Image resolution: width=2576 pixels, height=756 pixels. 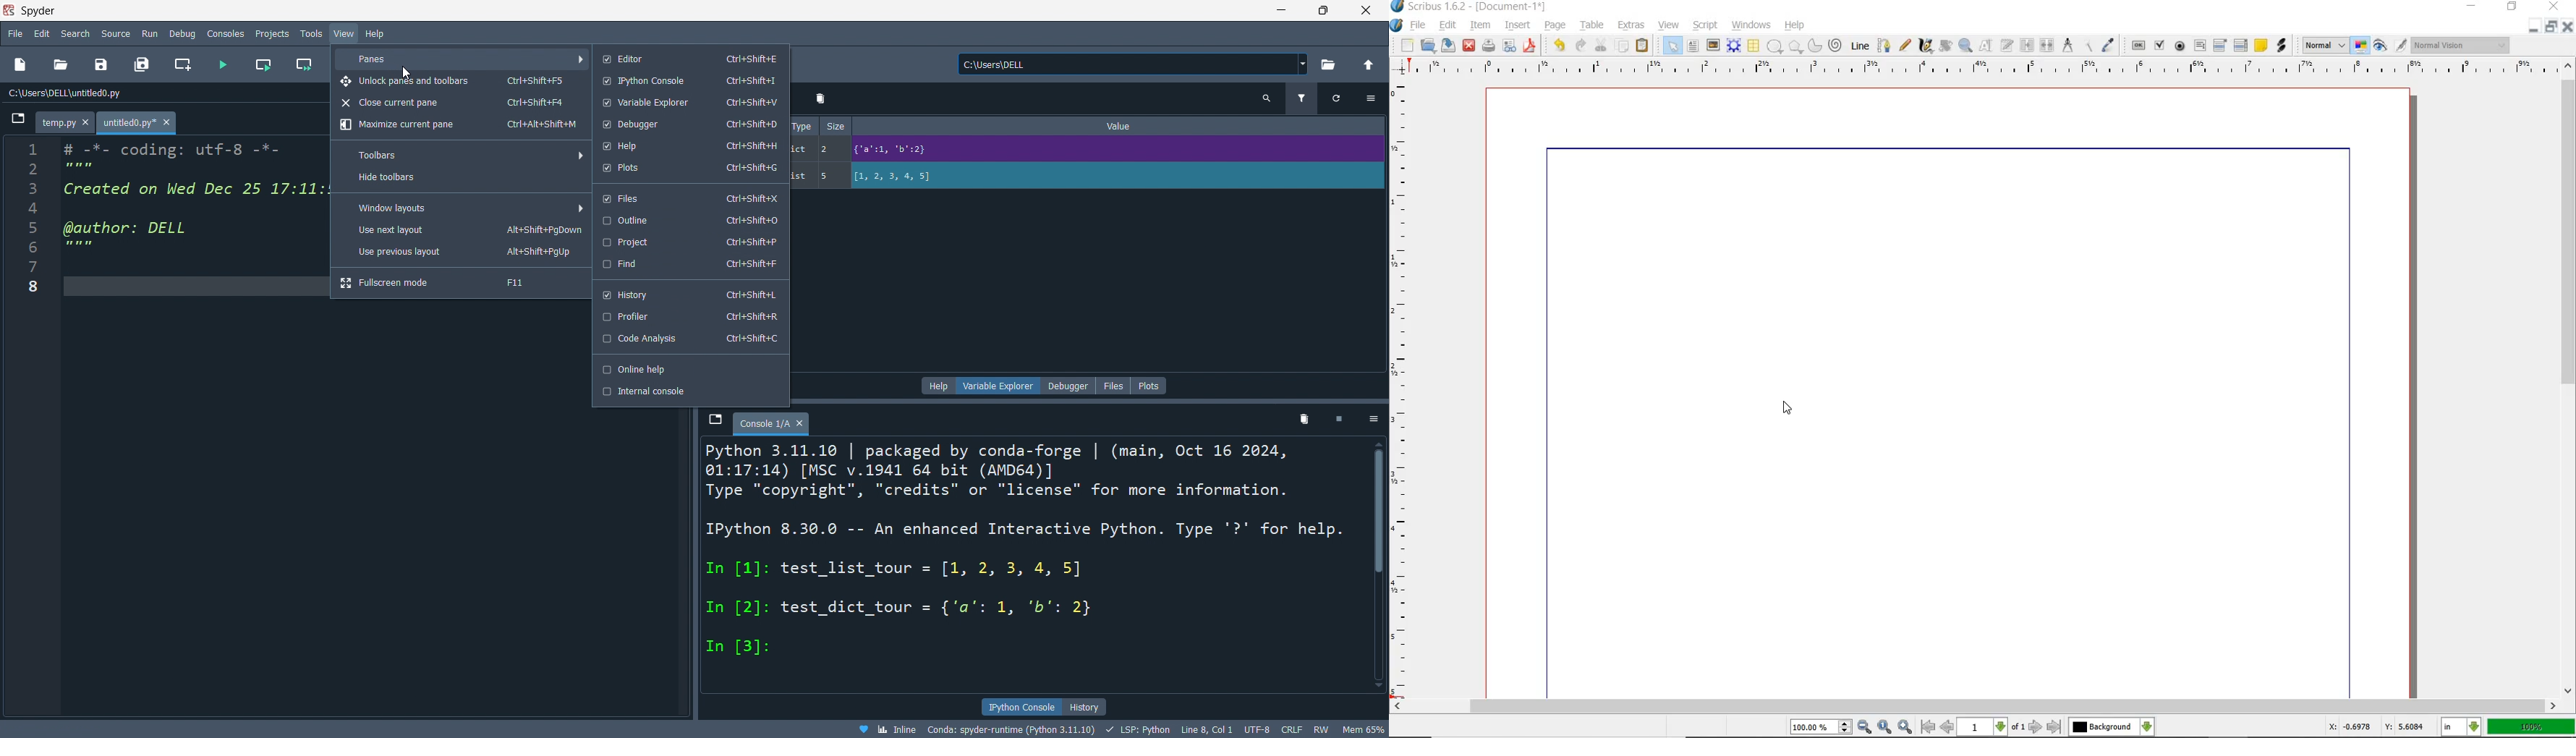 I want to click on run, so click(x=148, y=34).